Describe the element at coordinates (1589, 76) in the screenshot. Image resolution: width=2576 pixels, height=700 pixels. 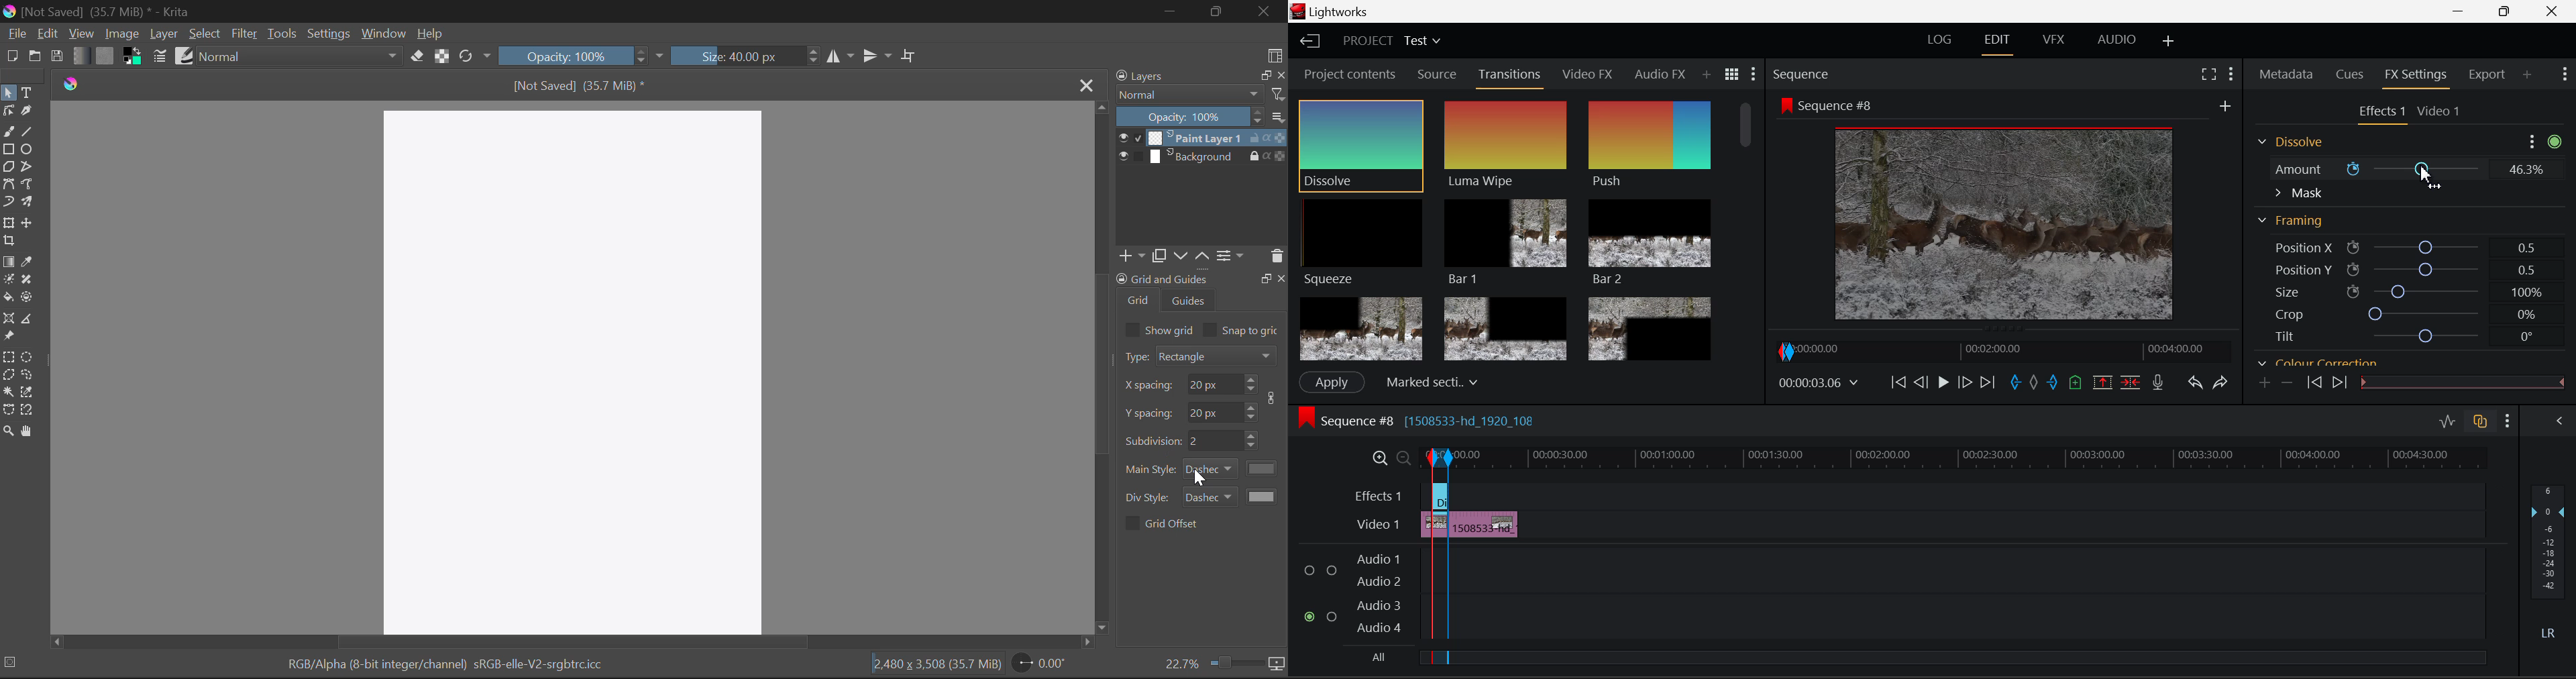
I see `Video FX` at that location.